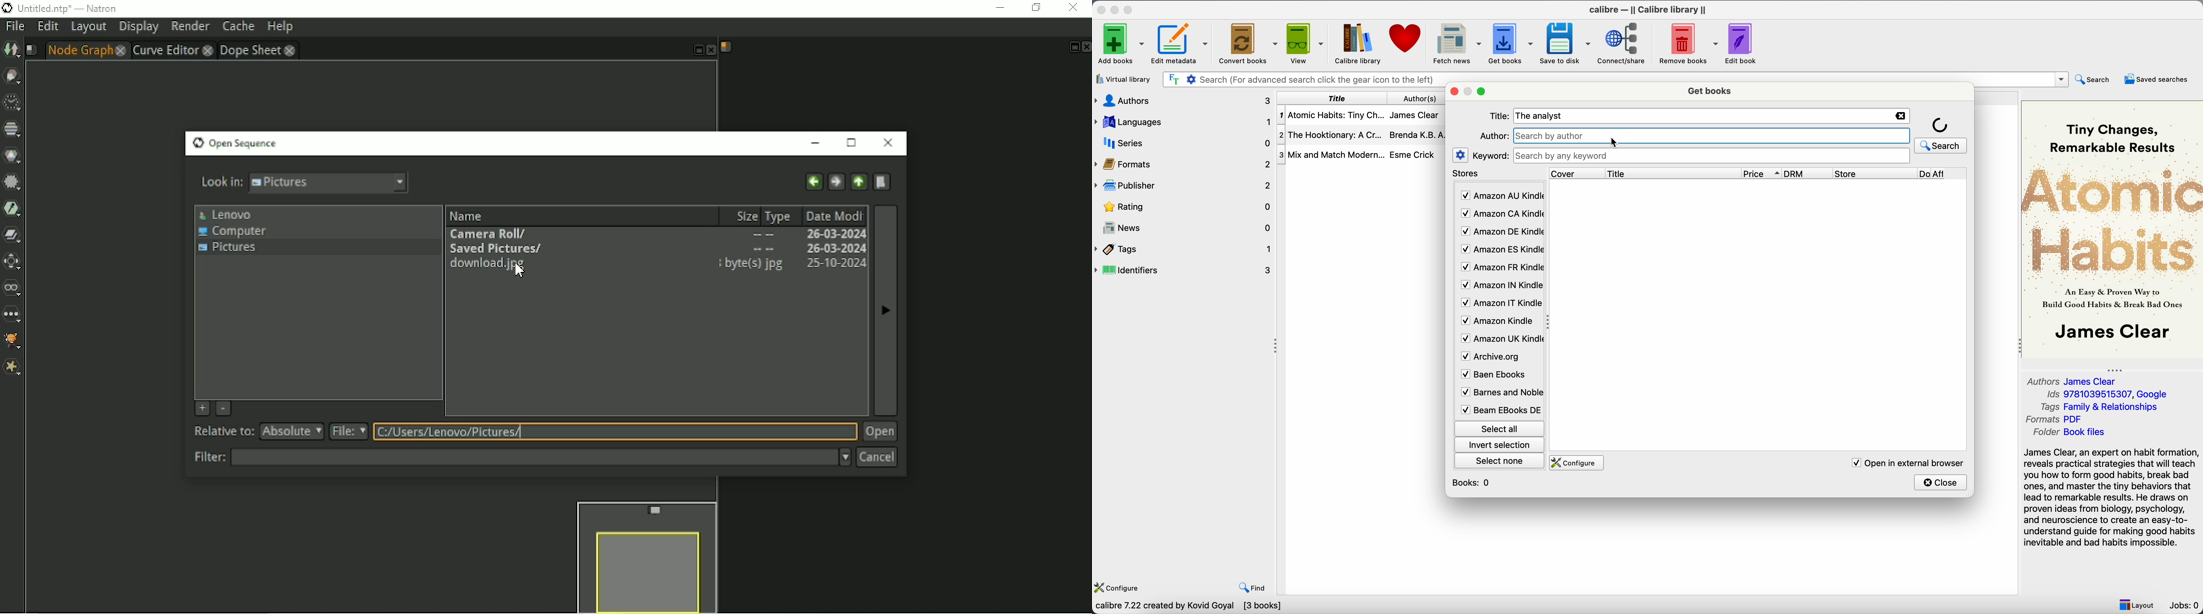 The height and width of the screenshot is (616, 2212). Describe the element at coordinates (1420, 135) in the screenshot. I see `Brenda K.B.A...` at that location.